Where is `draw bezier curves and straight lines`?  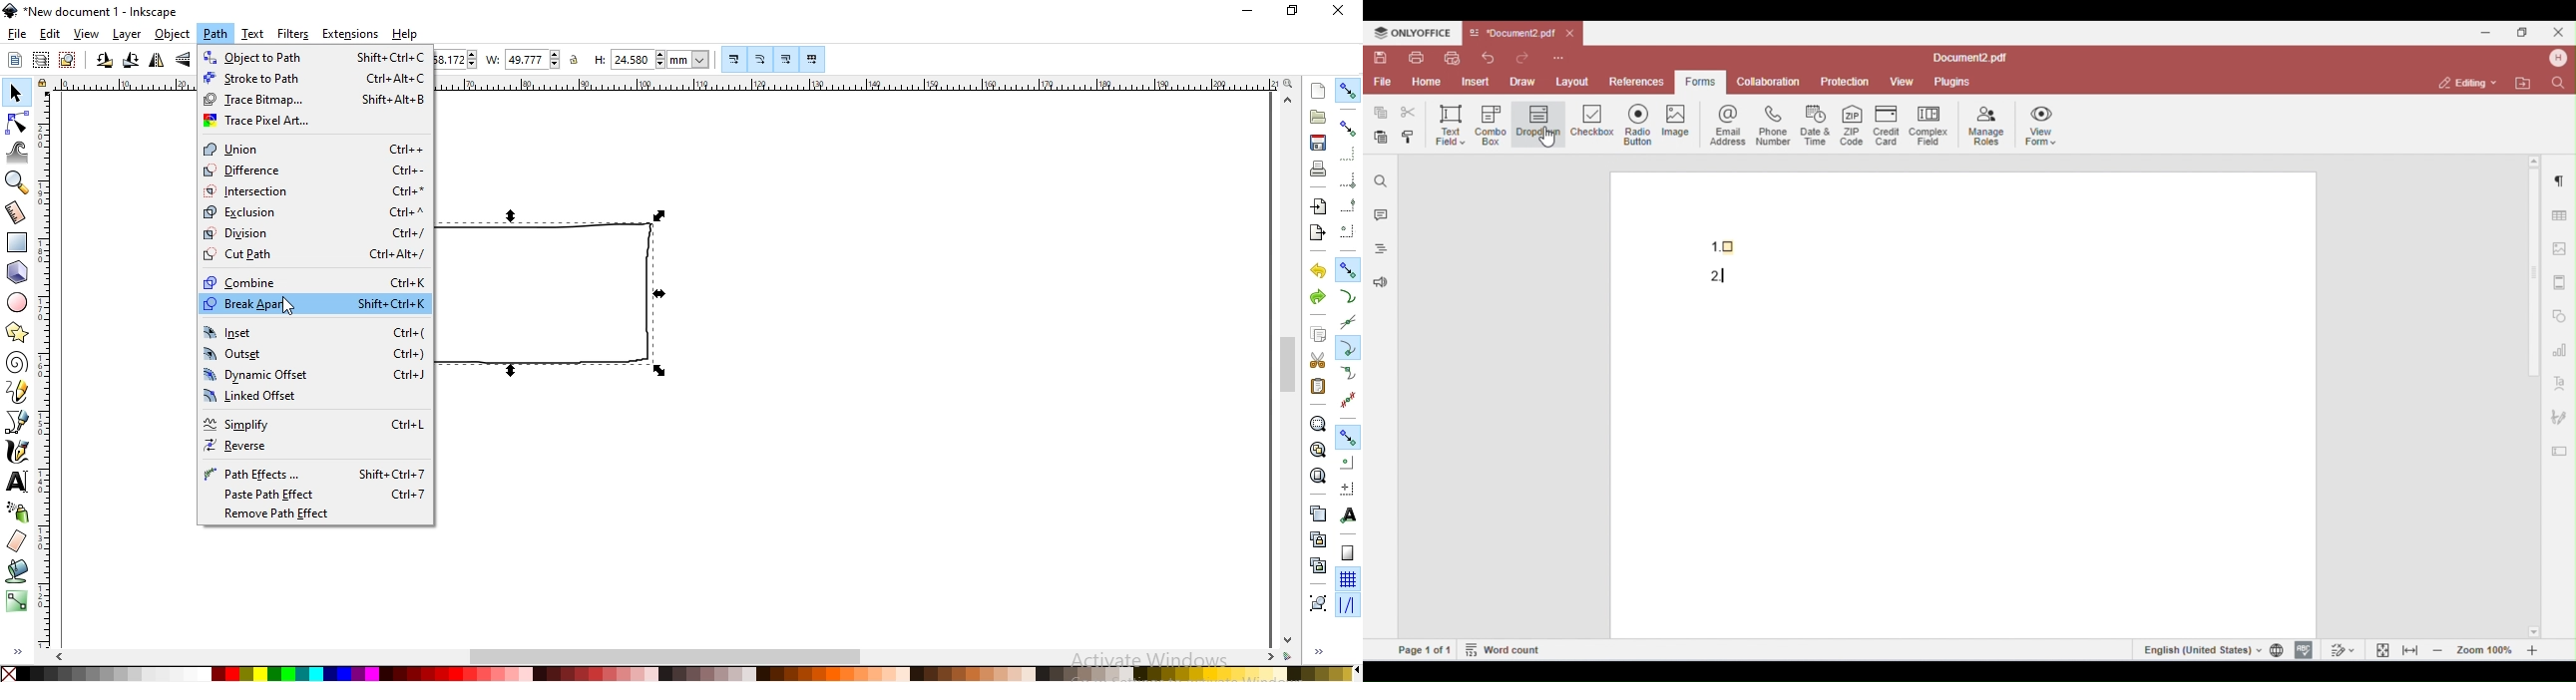 draw bezier curves and straight lines is located at coordinates (18, 422).